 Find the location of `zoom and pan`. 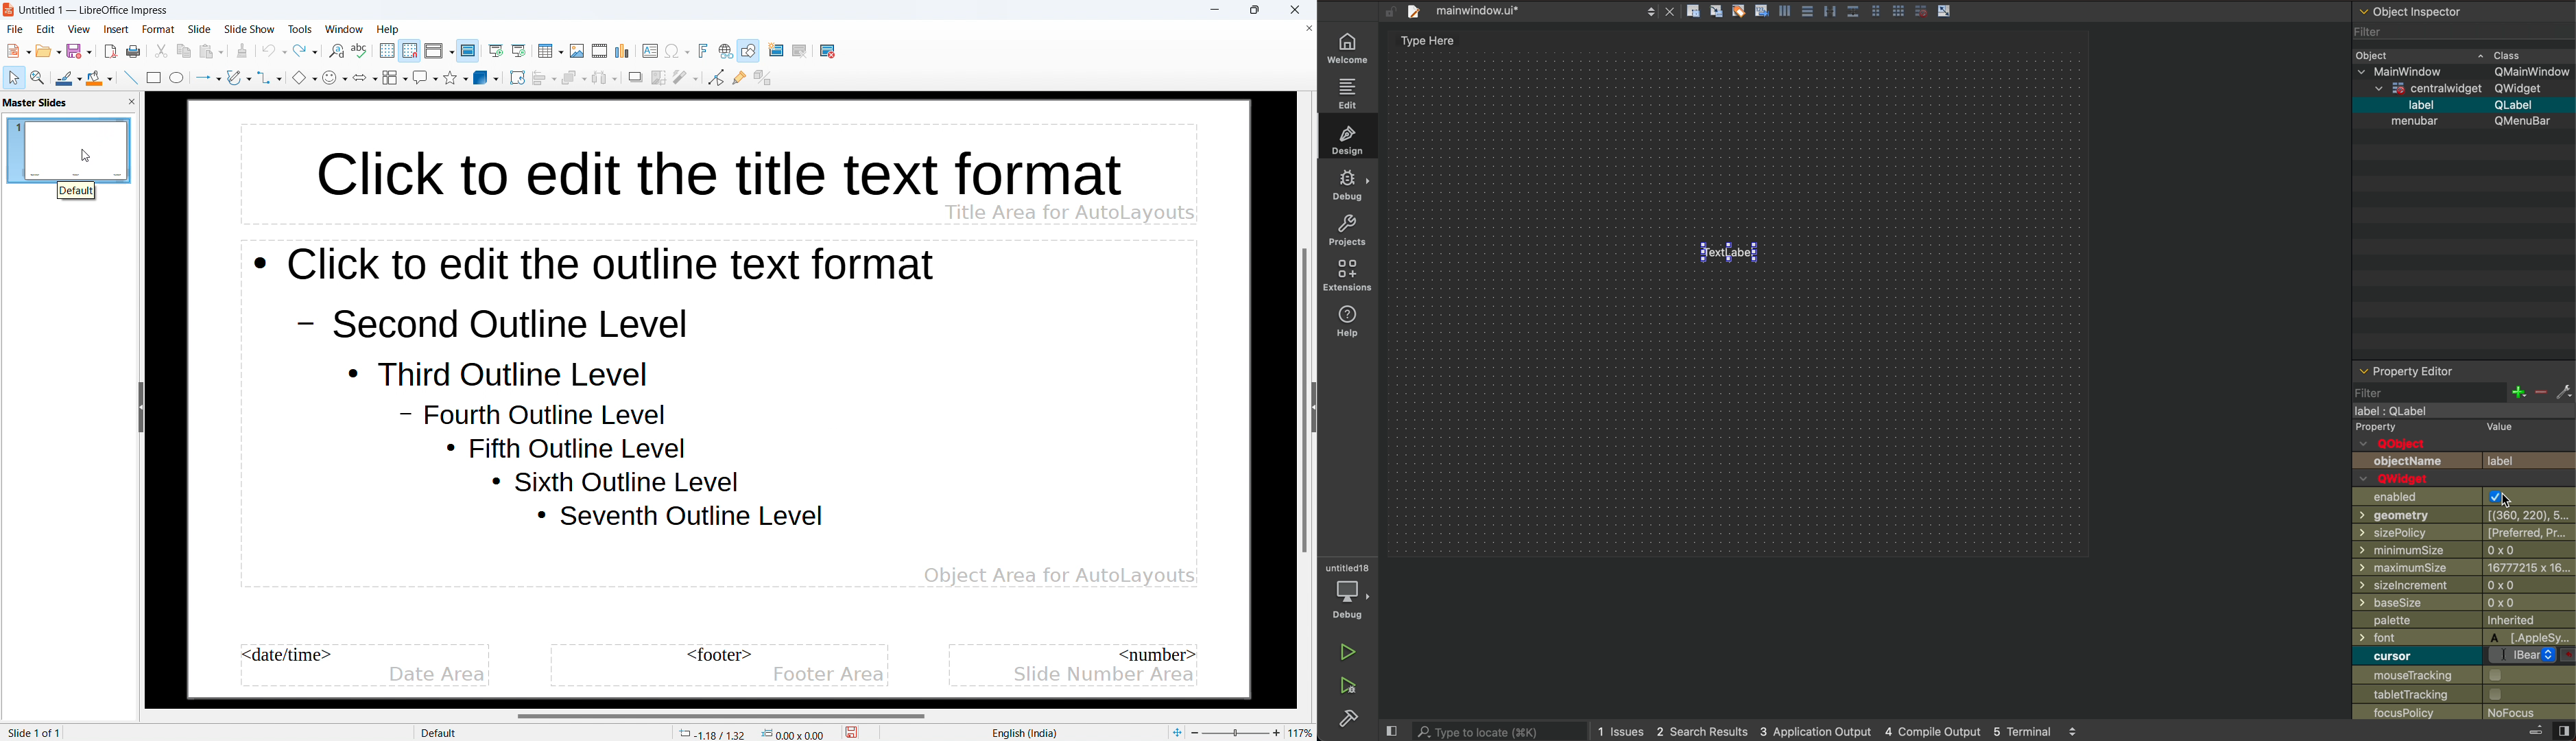

zoom and pan is located at coordinates (38, 77).